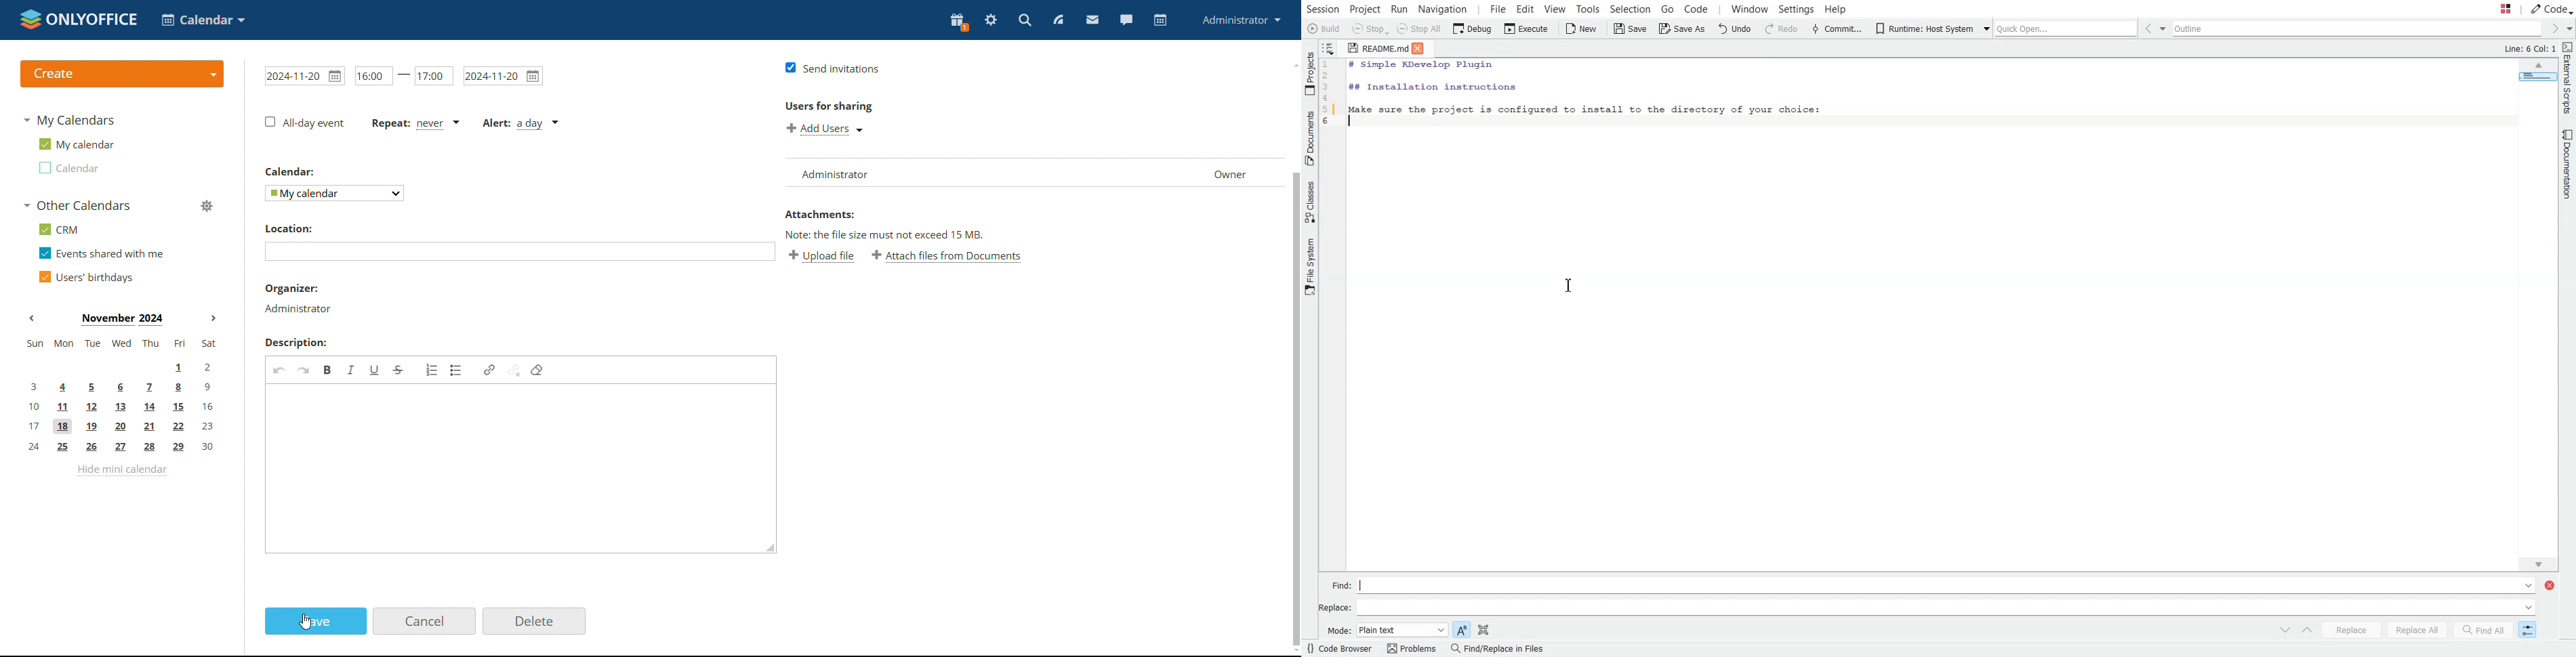  Describe the element at coordinates (424, 621) in the screenshot. I see `cancel` at that location.